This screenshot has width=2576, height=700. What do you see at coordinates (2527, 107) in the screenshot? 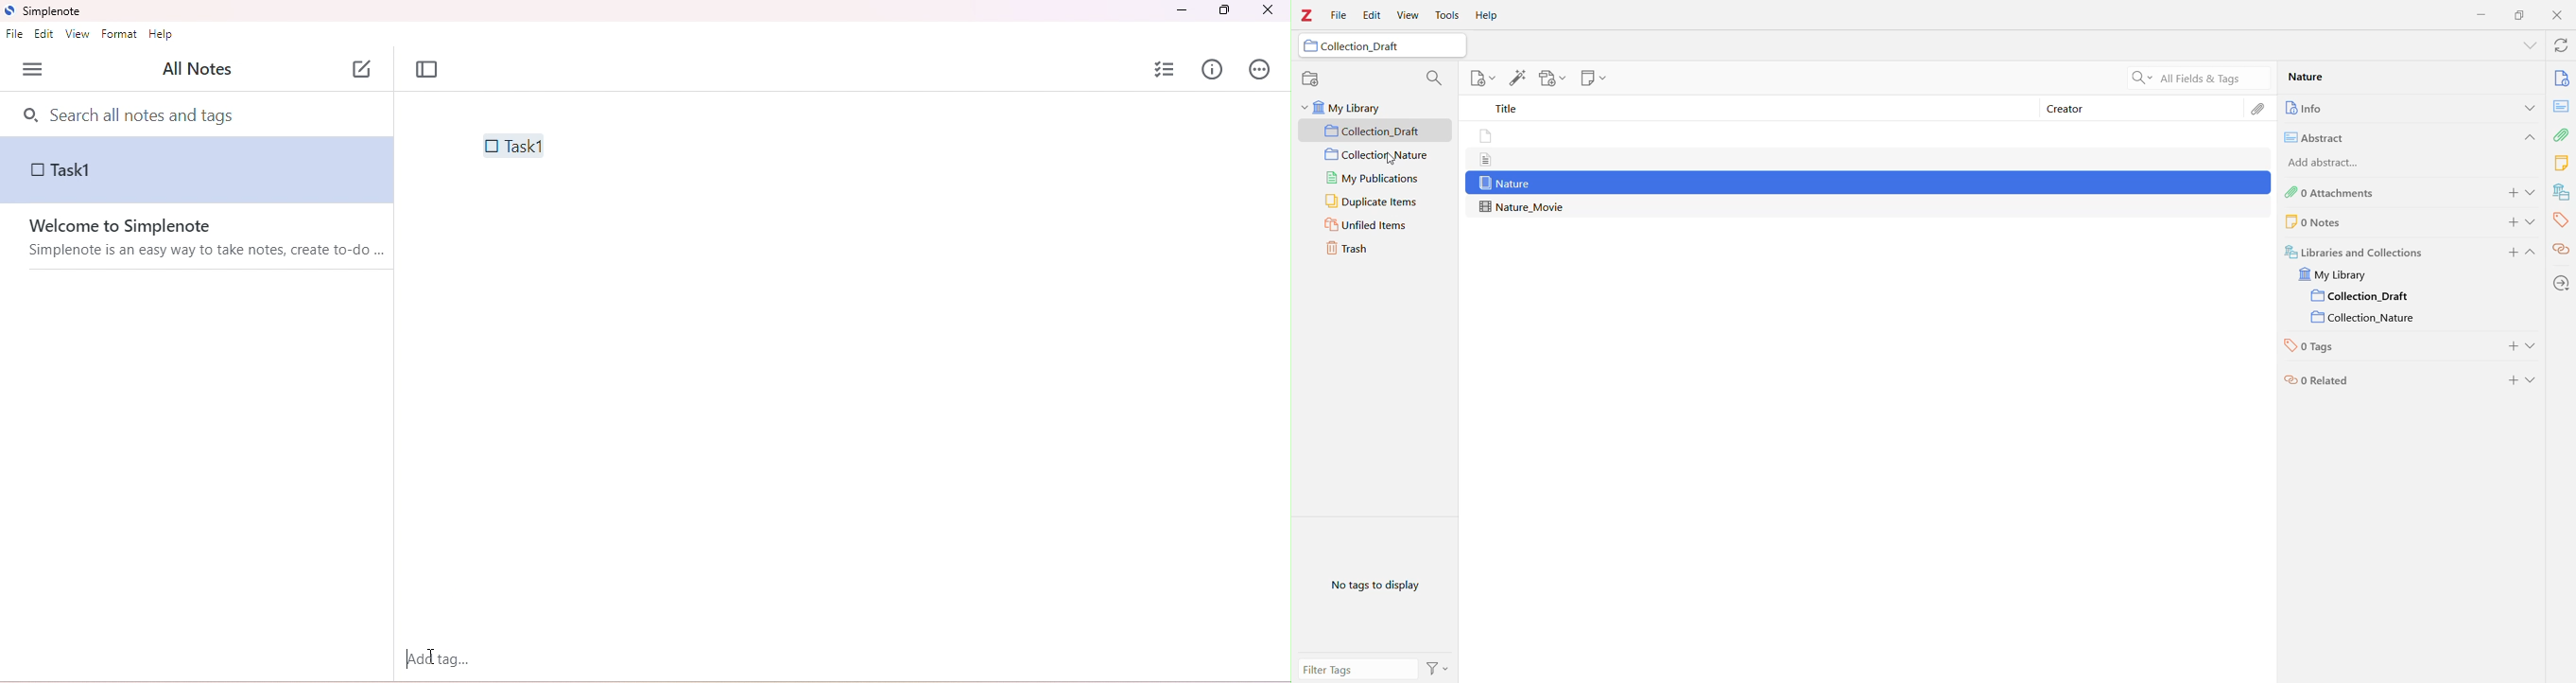
I see `Expand Section` at bounding box center [2527, 107].